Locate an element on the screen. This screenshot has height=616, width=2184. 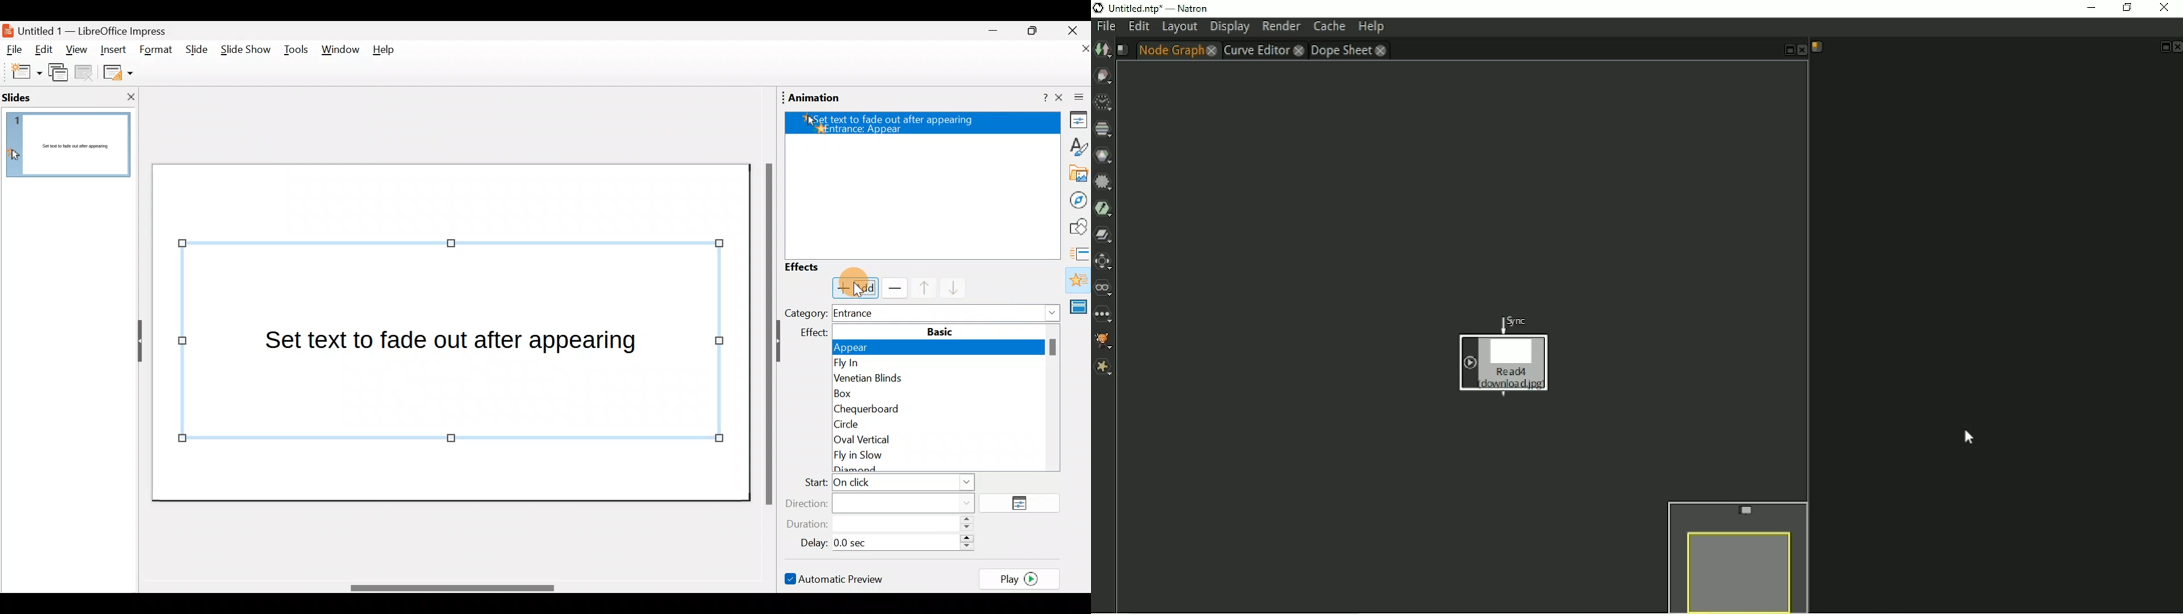
Minimise is located at coordinates (992, 34).